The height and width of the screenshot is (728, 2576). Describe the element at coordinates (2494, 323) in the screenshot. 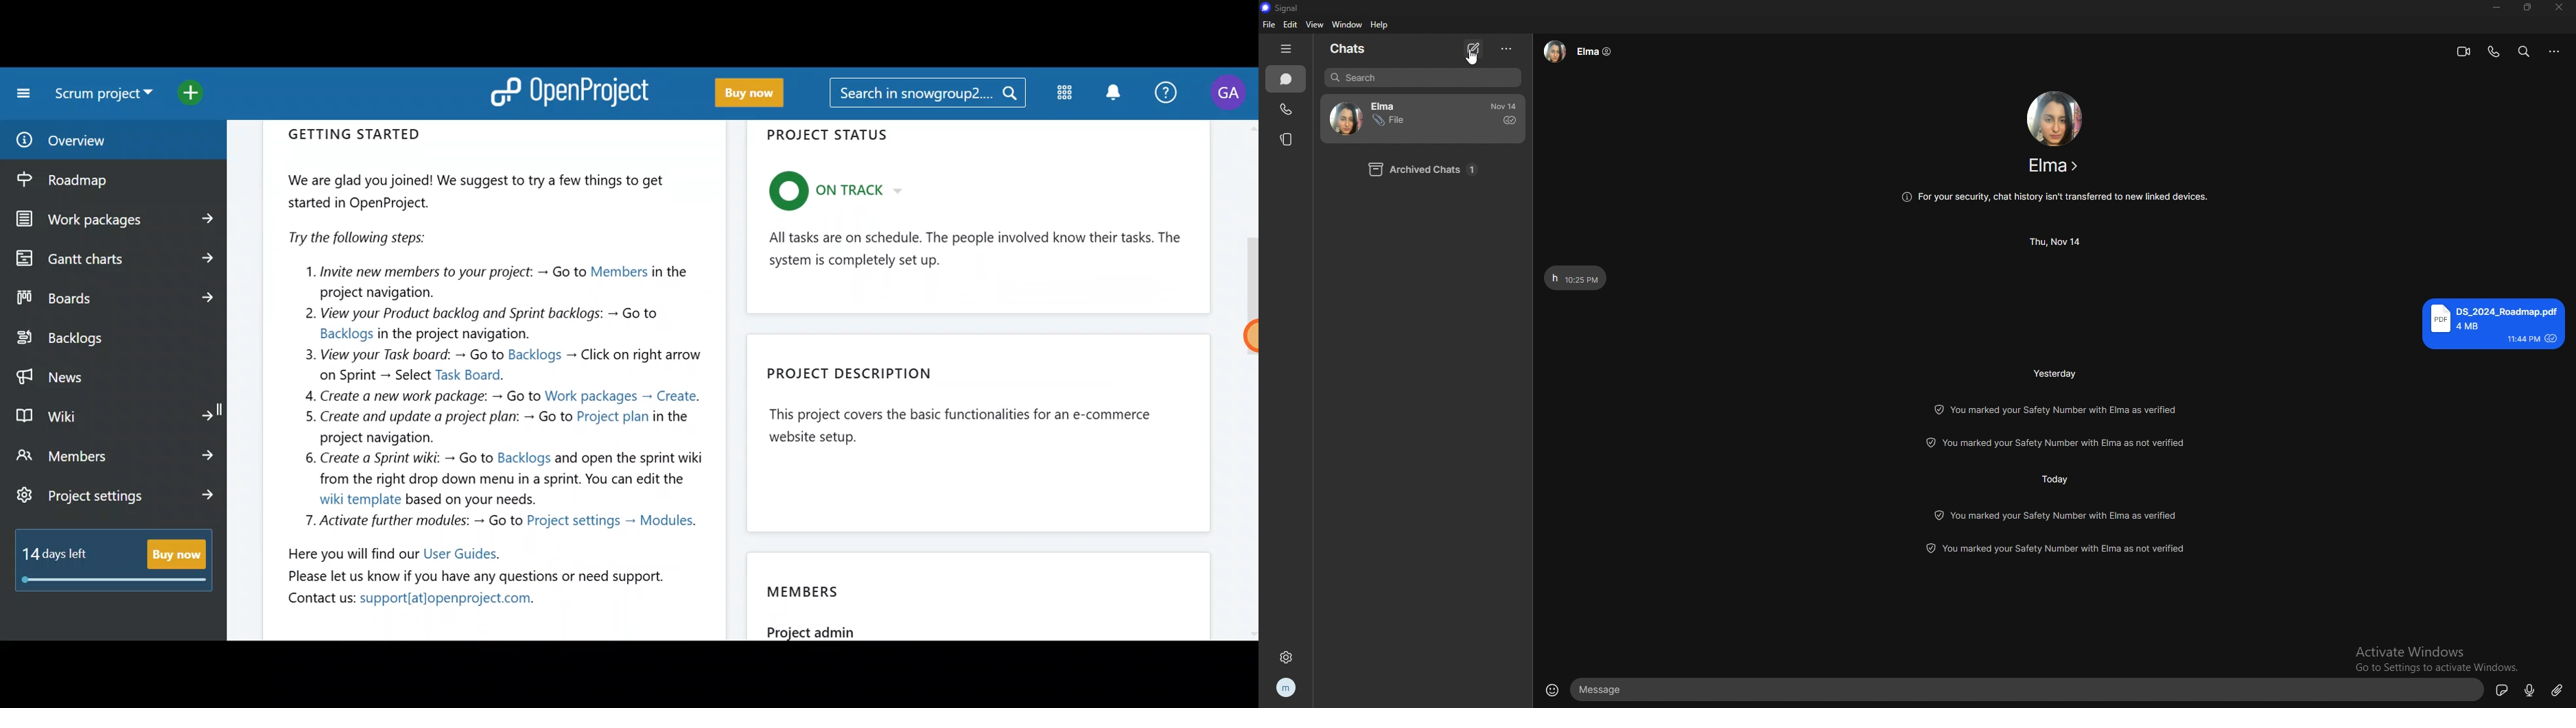

I see `text` at that location.